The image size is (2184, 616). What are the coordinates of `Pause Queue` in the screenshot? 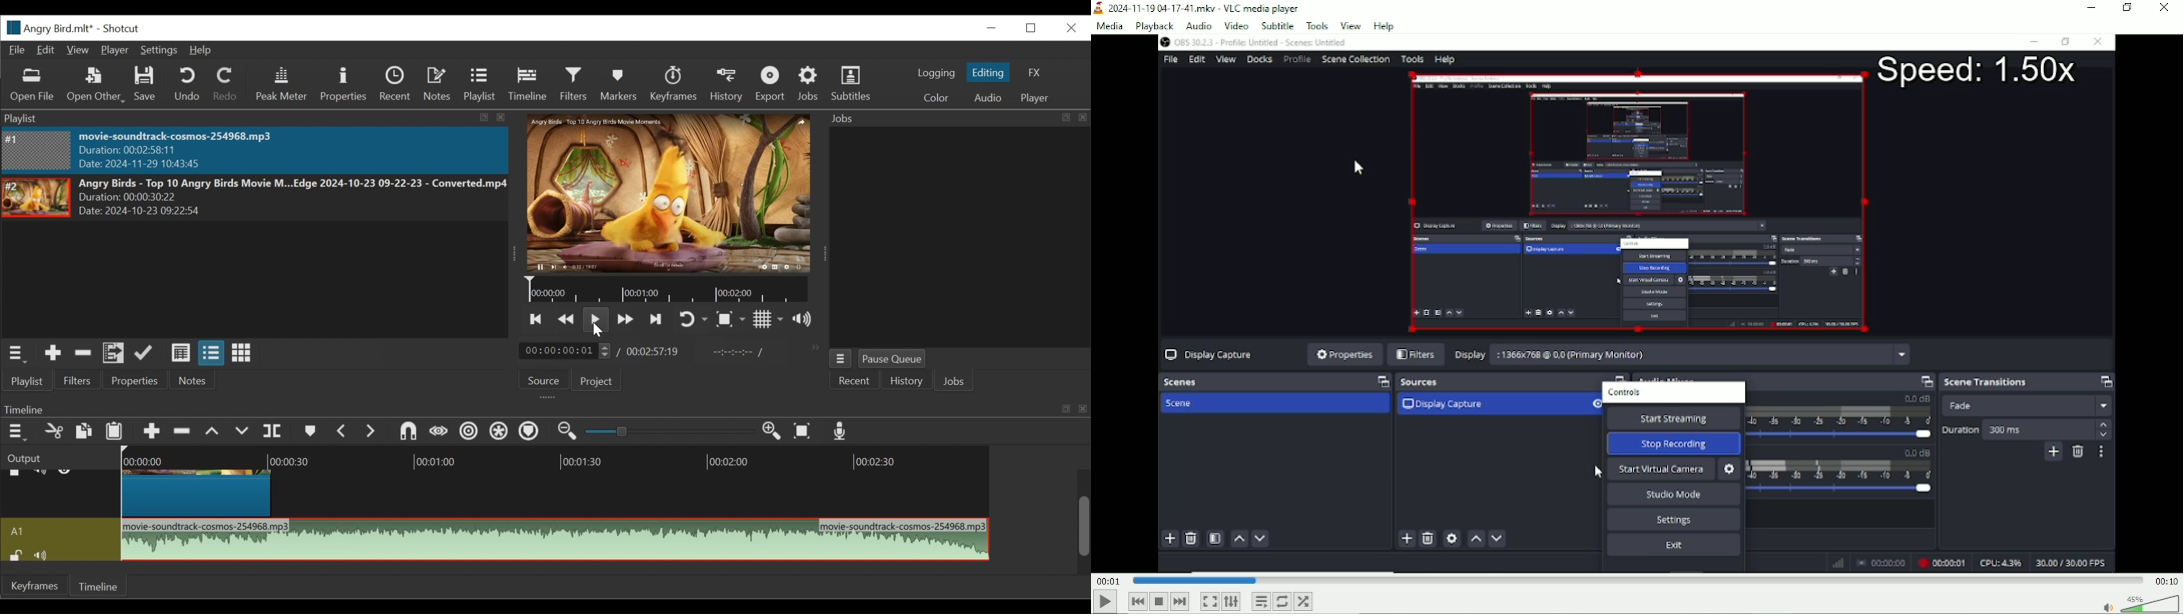 It's located at (896, 359).